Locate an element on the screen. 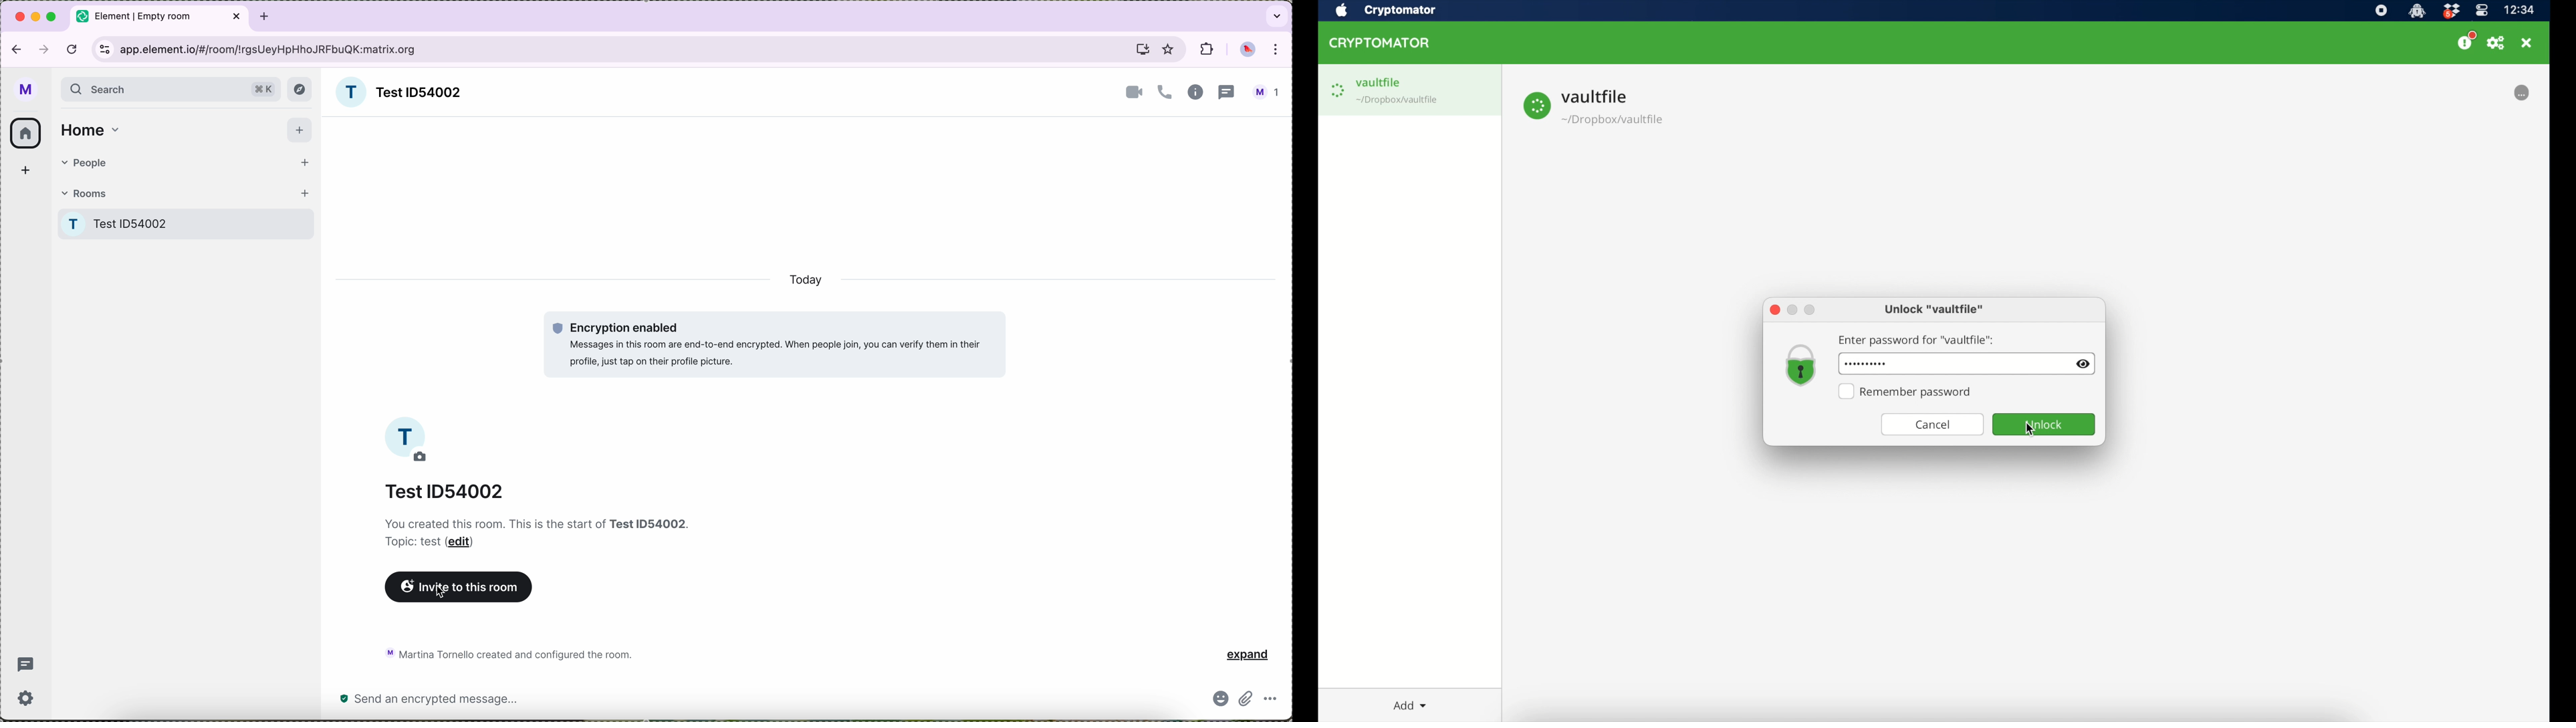  close Google Chrome is located at coordinates (21, 16).